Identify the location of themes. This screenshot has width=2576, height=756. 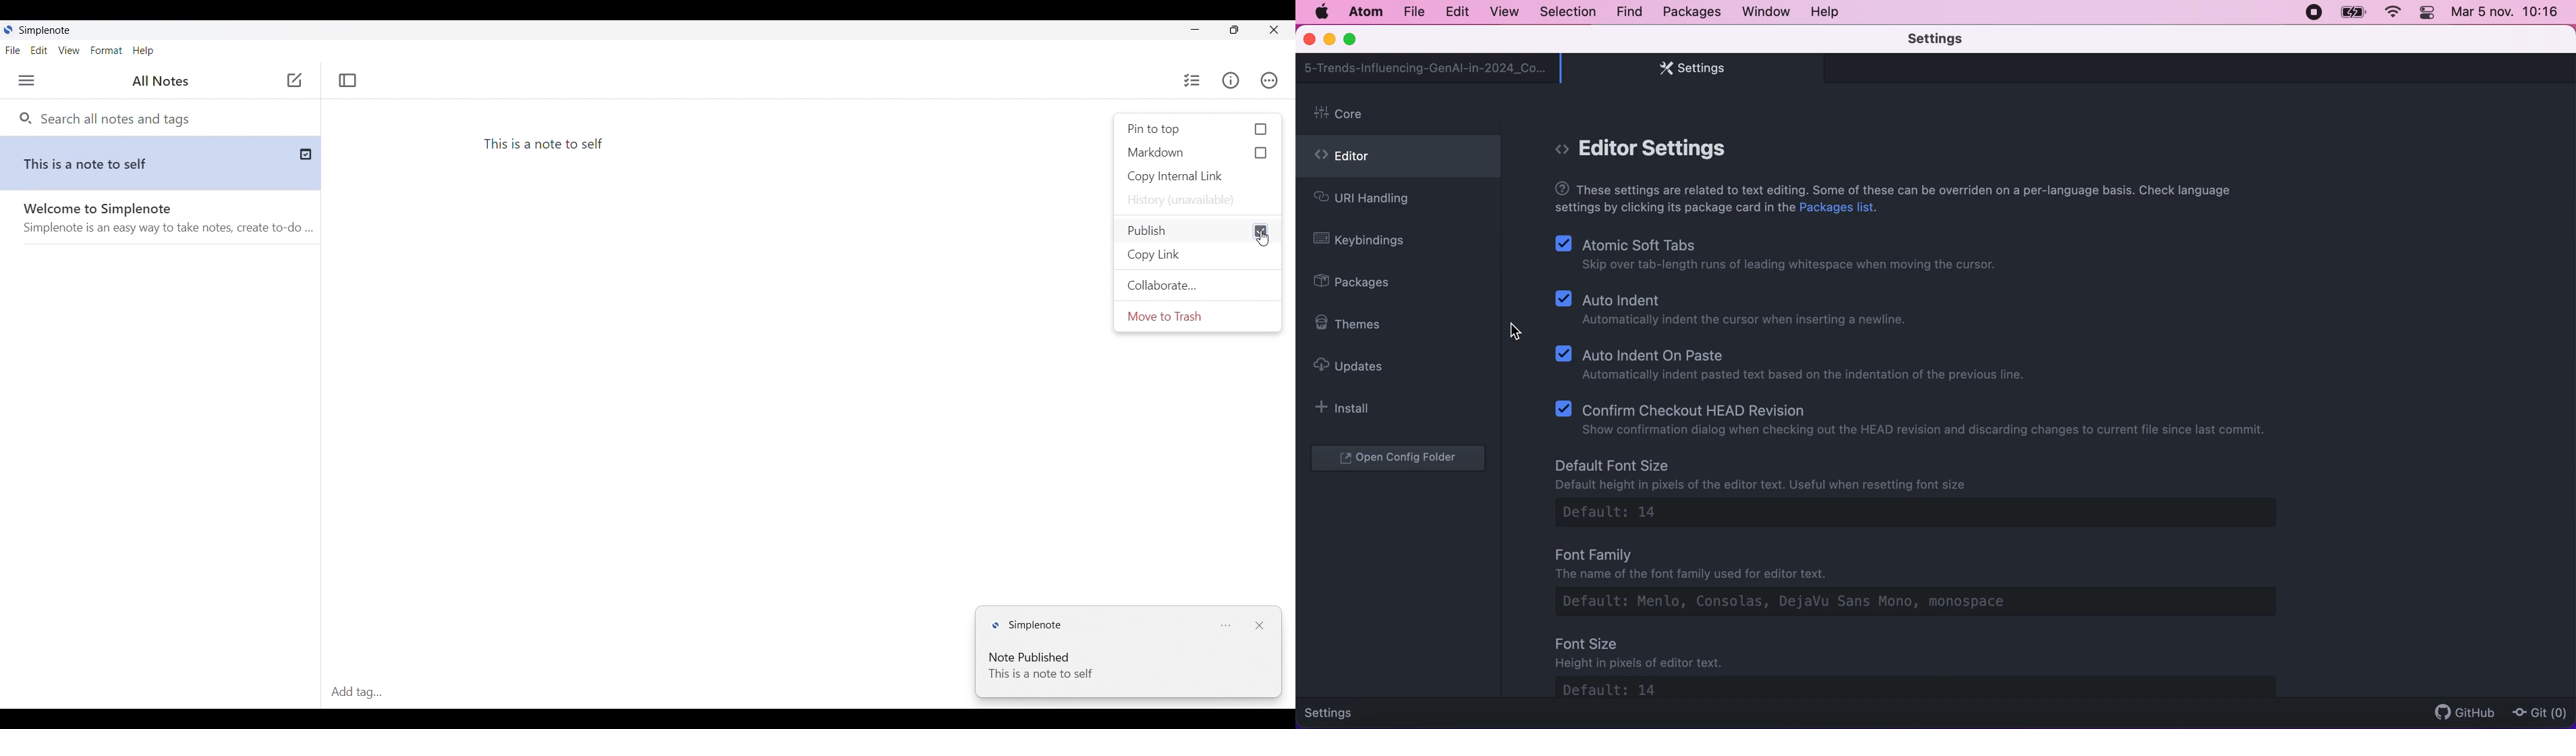
(1354, 324).